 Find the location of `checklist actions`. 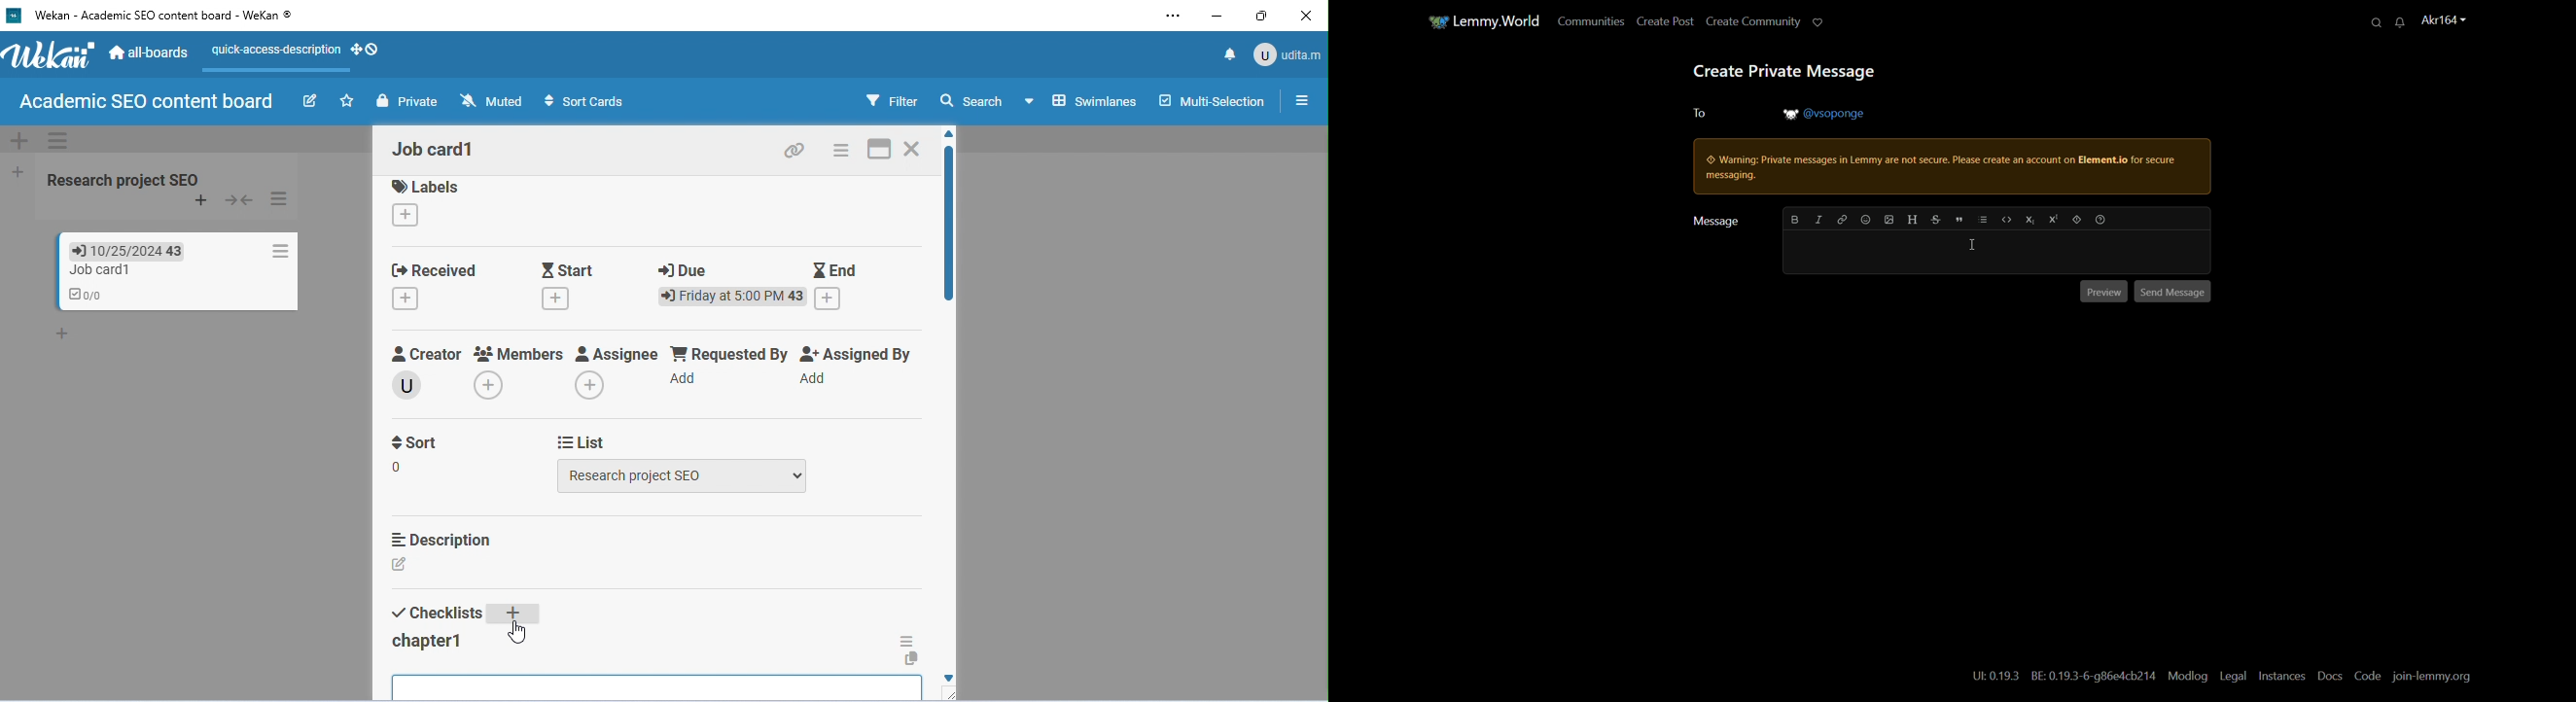

checklist actions is located at coordinates (906, 640).